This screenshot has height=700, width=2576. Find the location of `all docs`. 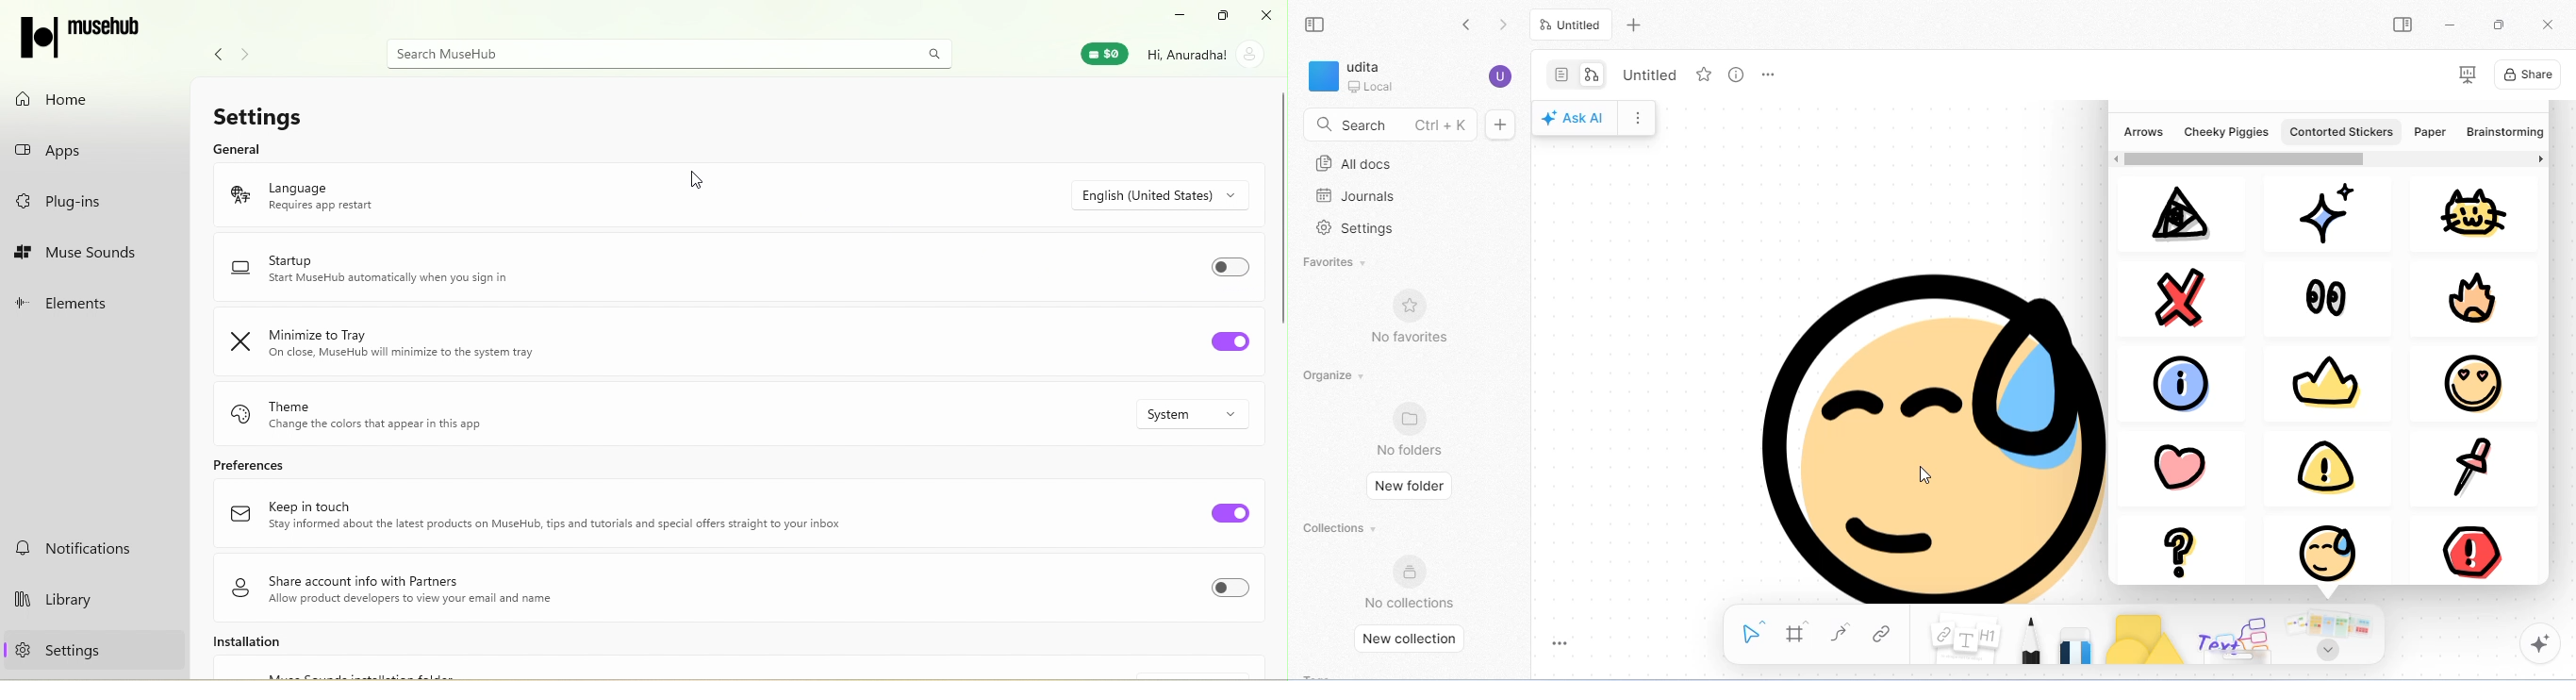

all docs is located at coordinates (1355, 164).